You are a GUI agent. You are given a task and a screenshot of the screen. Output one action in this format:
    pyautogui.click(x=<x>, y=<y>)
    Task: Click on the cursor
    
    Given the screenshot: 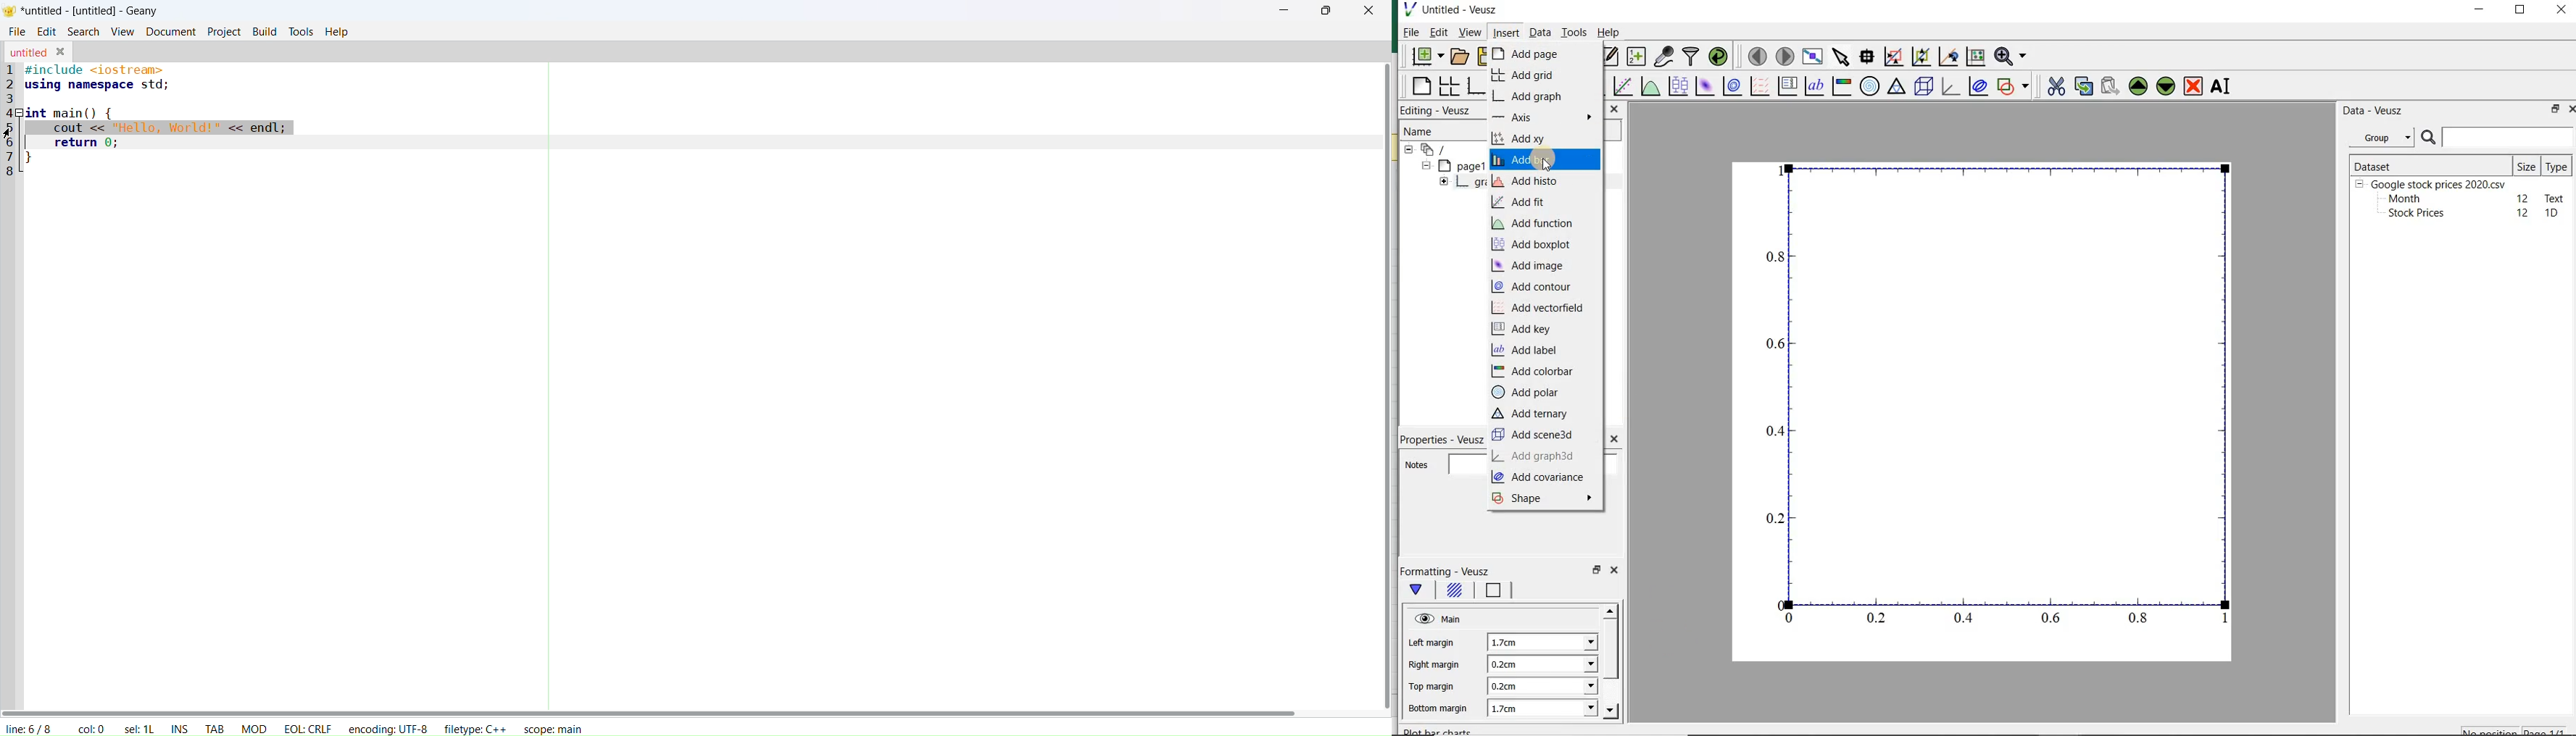 What is the action you would take?
    pyautogui.click(x=1548, y=166)
    